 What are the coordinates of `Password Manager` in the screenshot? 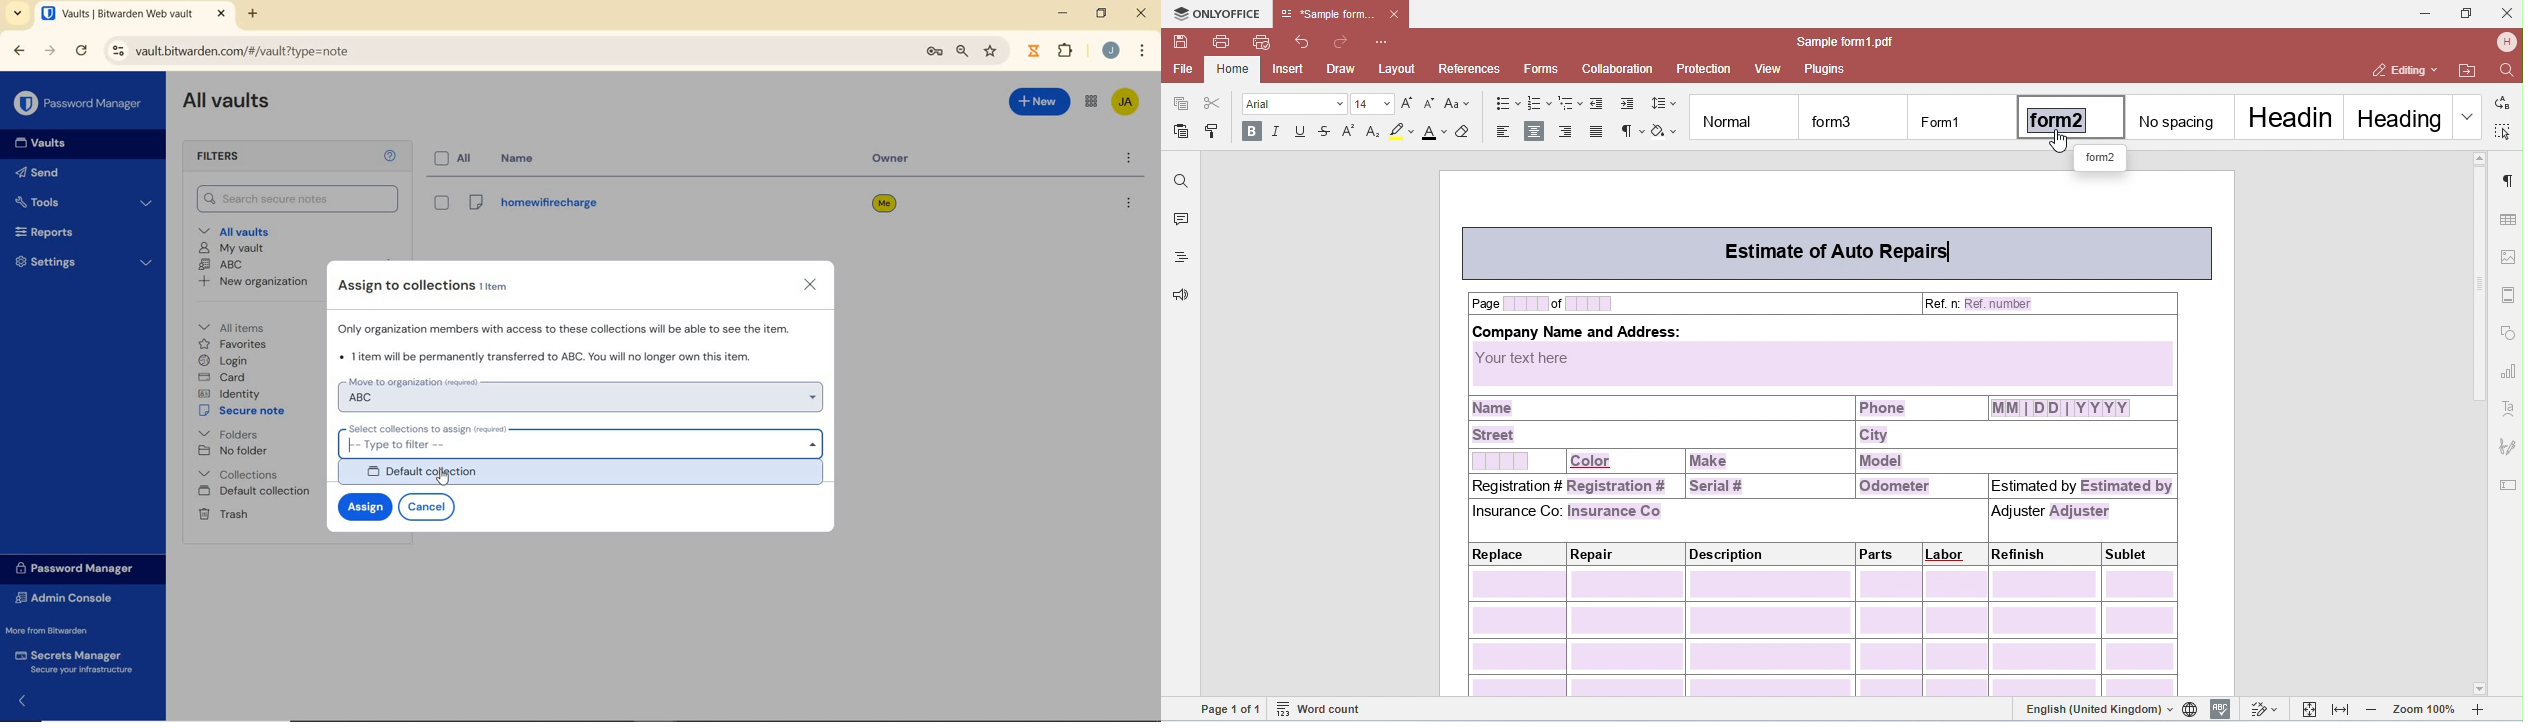 It's located at (81, 569).